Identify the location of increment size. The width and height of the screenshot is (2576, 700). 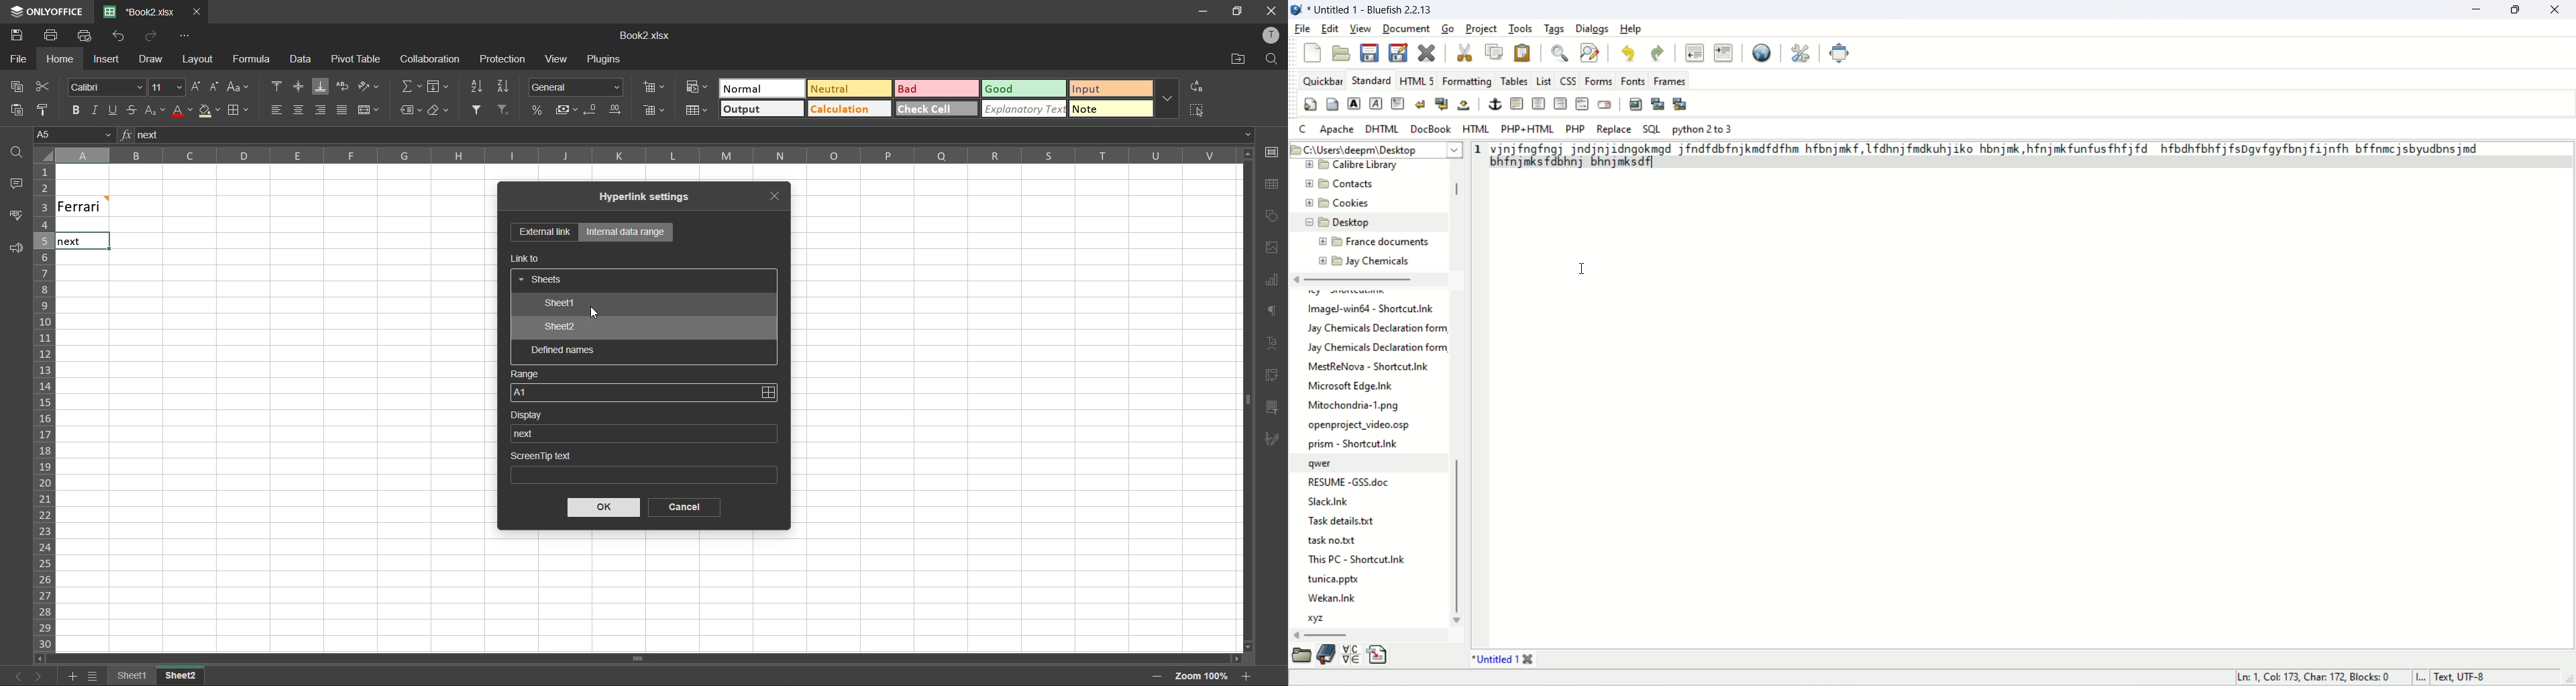
(195, 87).